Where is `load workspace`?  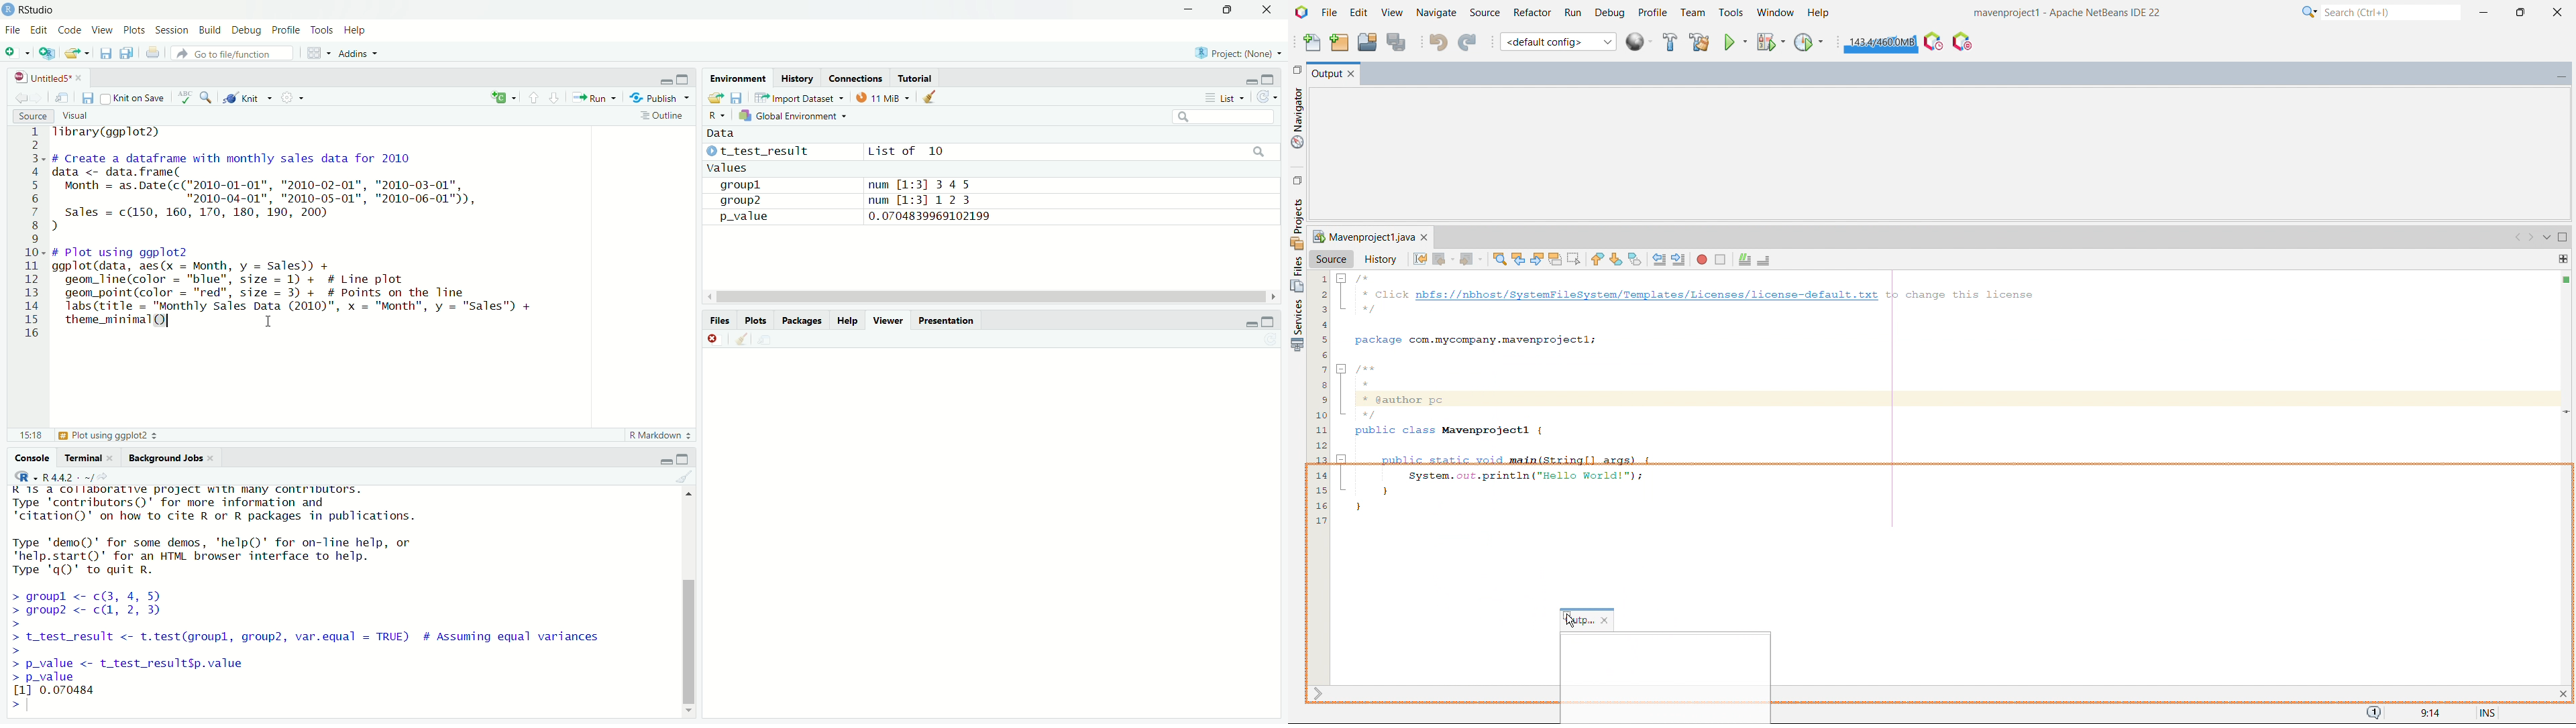 load workspace is located at coordinates (716, 99).